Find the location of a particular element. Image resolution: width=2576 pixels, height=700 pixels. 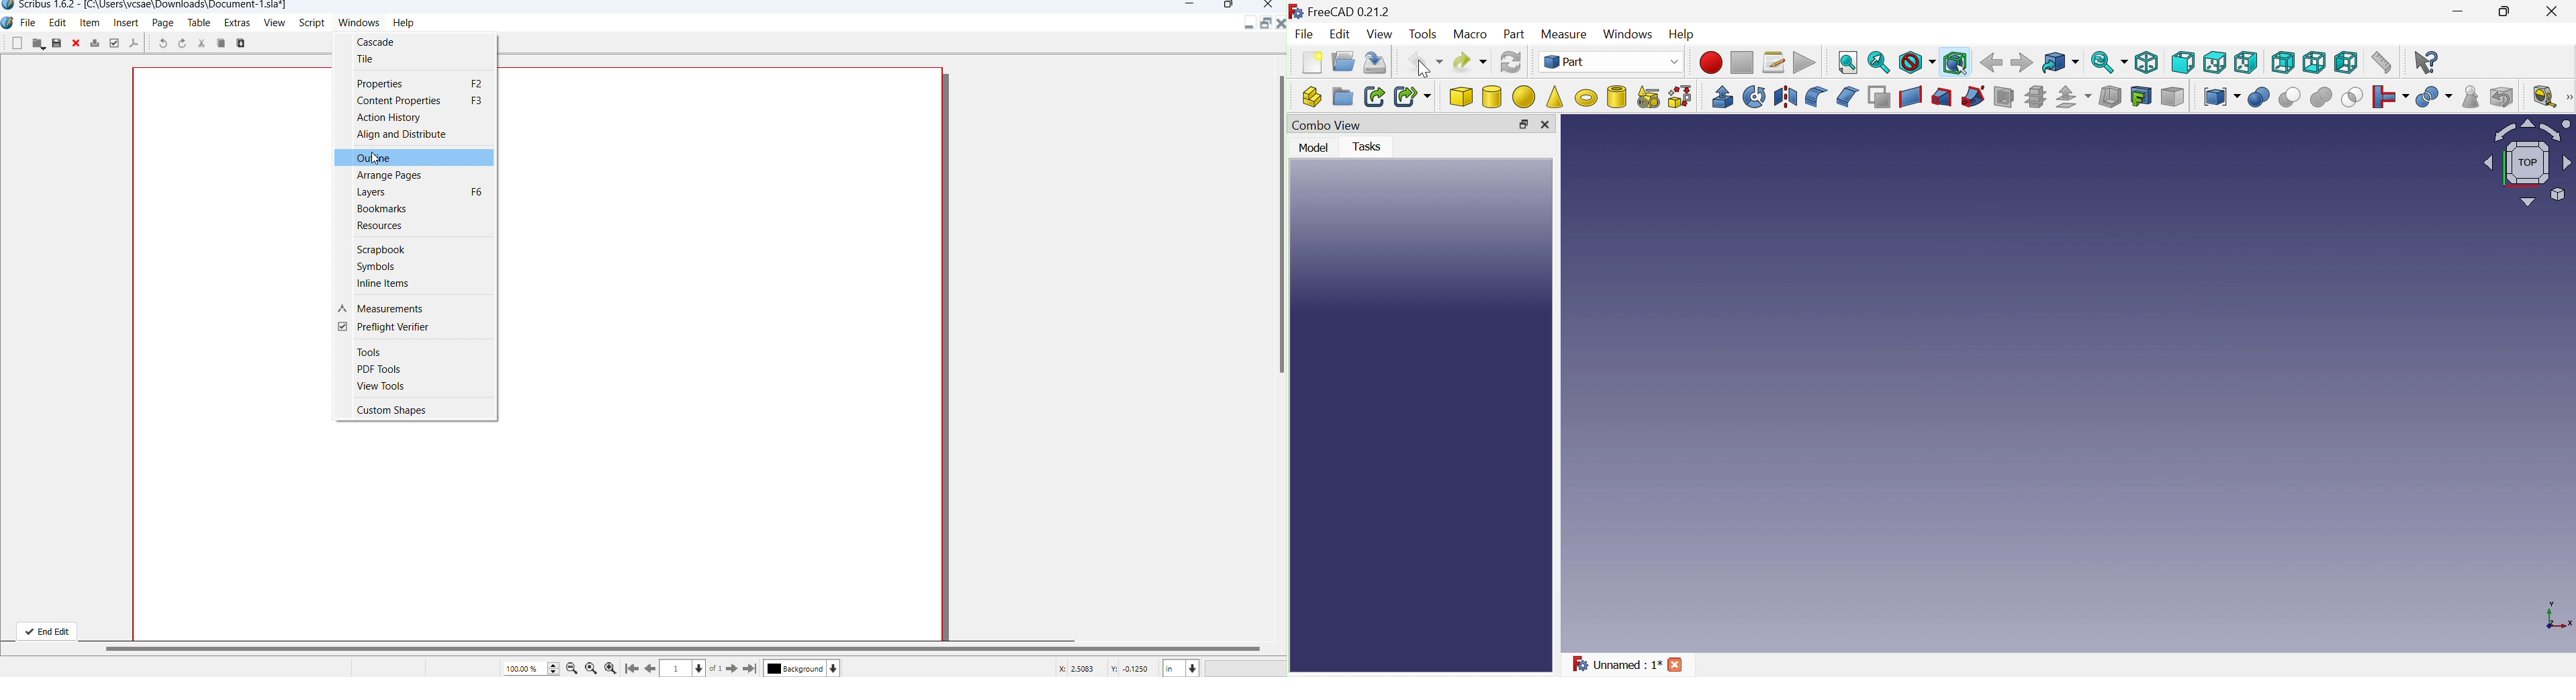

Execute macro is located at coordinates (1804, 63).